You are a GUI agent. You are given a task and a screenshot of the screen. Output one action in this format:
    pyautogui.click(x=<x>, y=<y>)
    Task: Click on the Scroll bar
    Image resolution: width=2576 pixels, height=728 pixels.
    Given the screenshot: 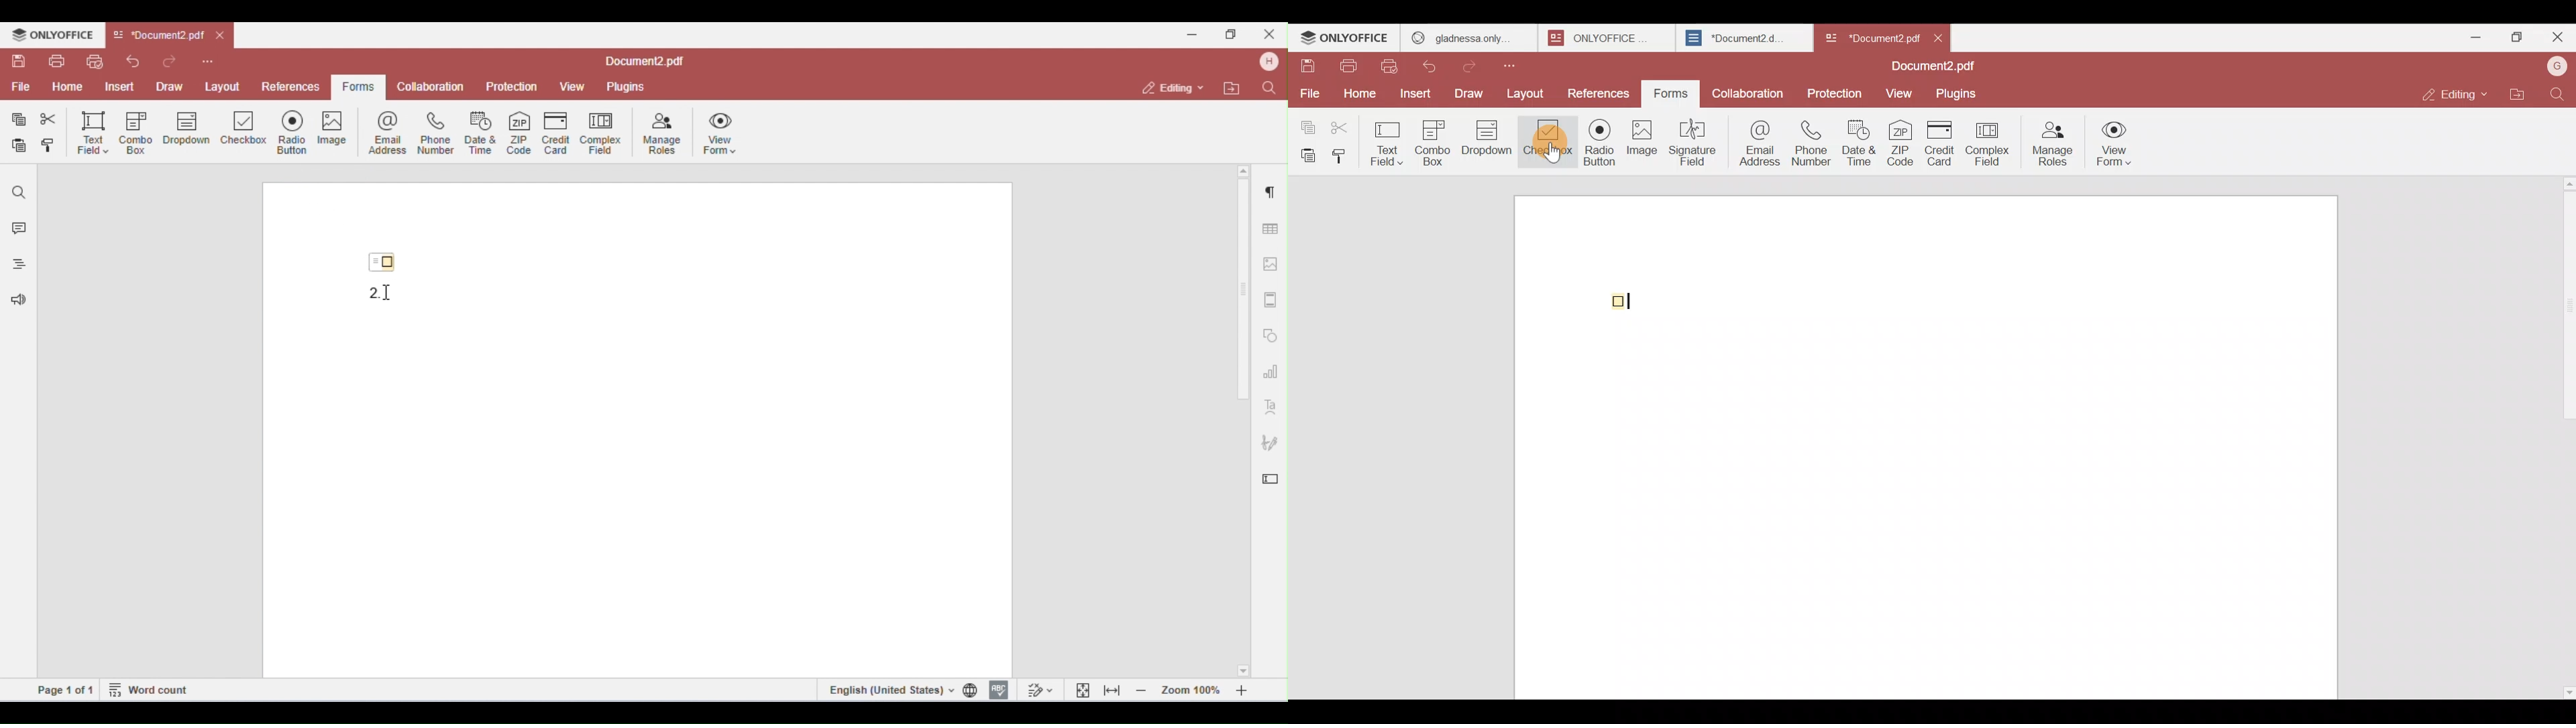 What is the action you would take?
    pyautogui.click(x=2565, y=434)
    